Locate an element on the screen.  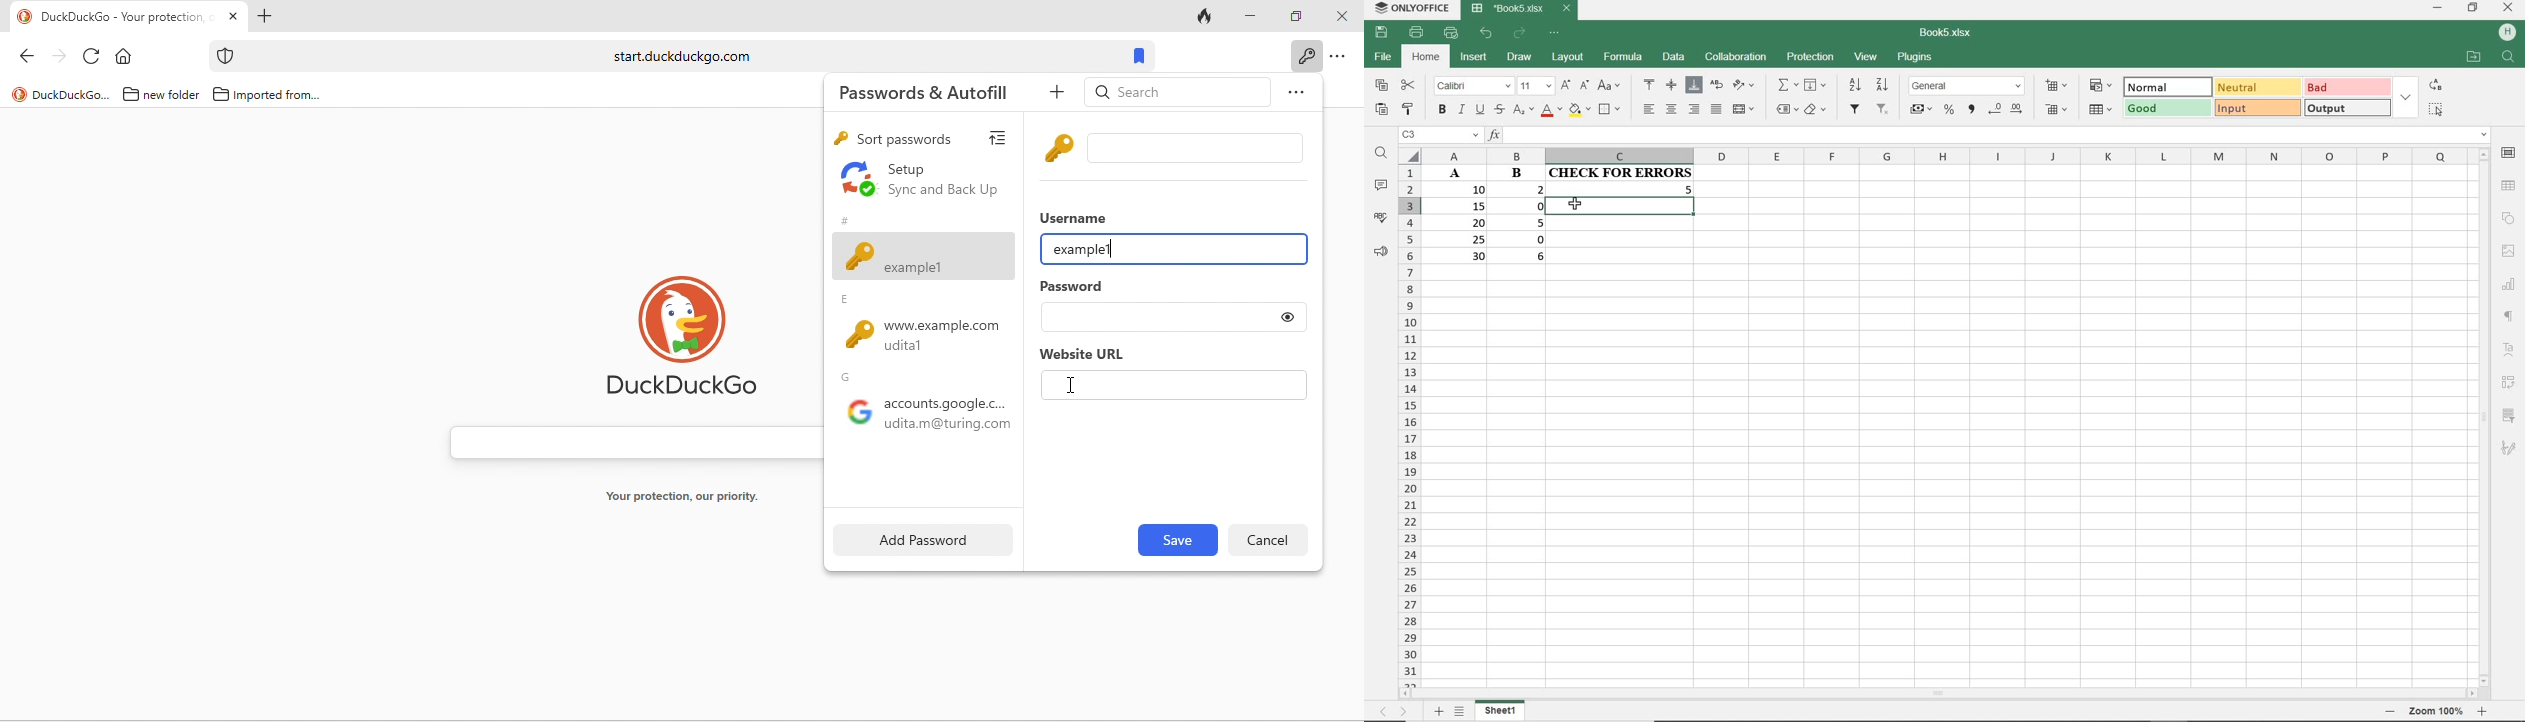
MINIMIZE is located at coordinates (2438, 8).